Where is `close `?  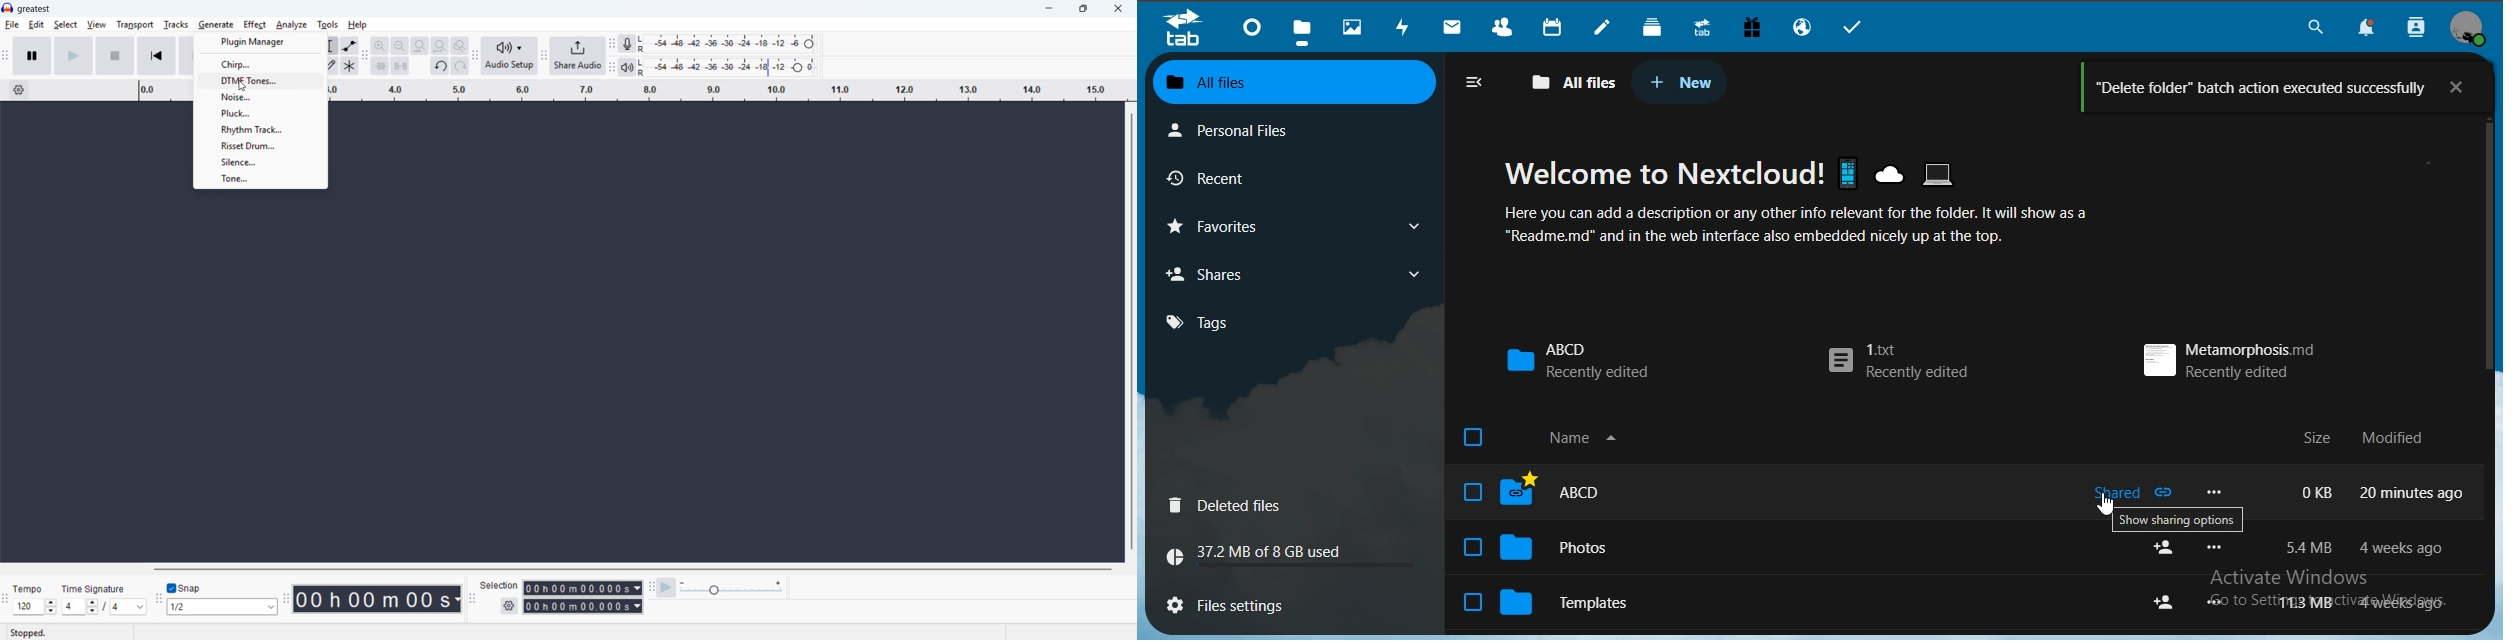
close  is located at coordinates (1119, 9).